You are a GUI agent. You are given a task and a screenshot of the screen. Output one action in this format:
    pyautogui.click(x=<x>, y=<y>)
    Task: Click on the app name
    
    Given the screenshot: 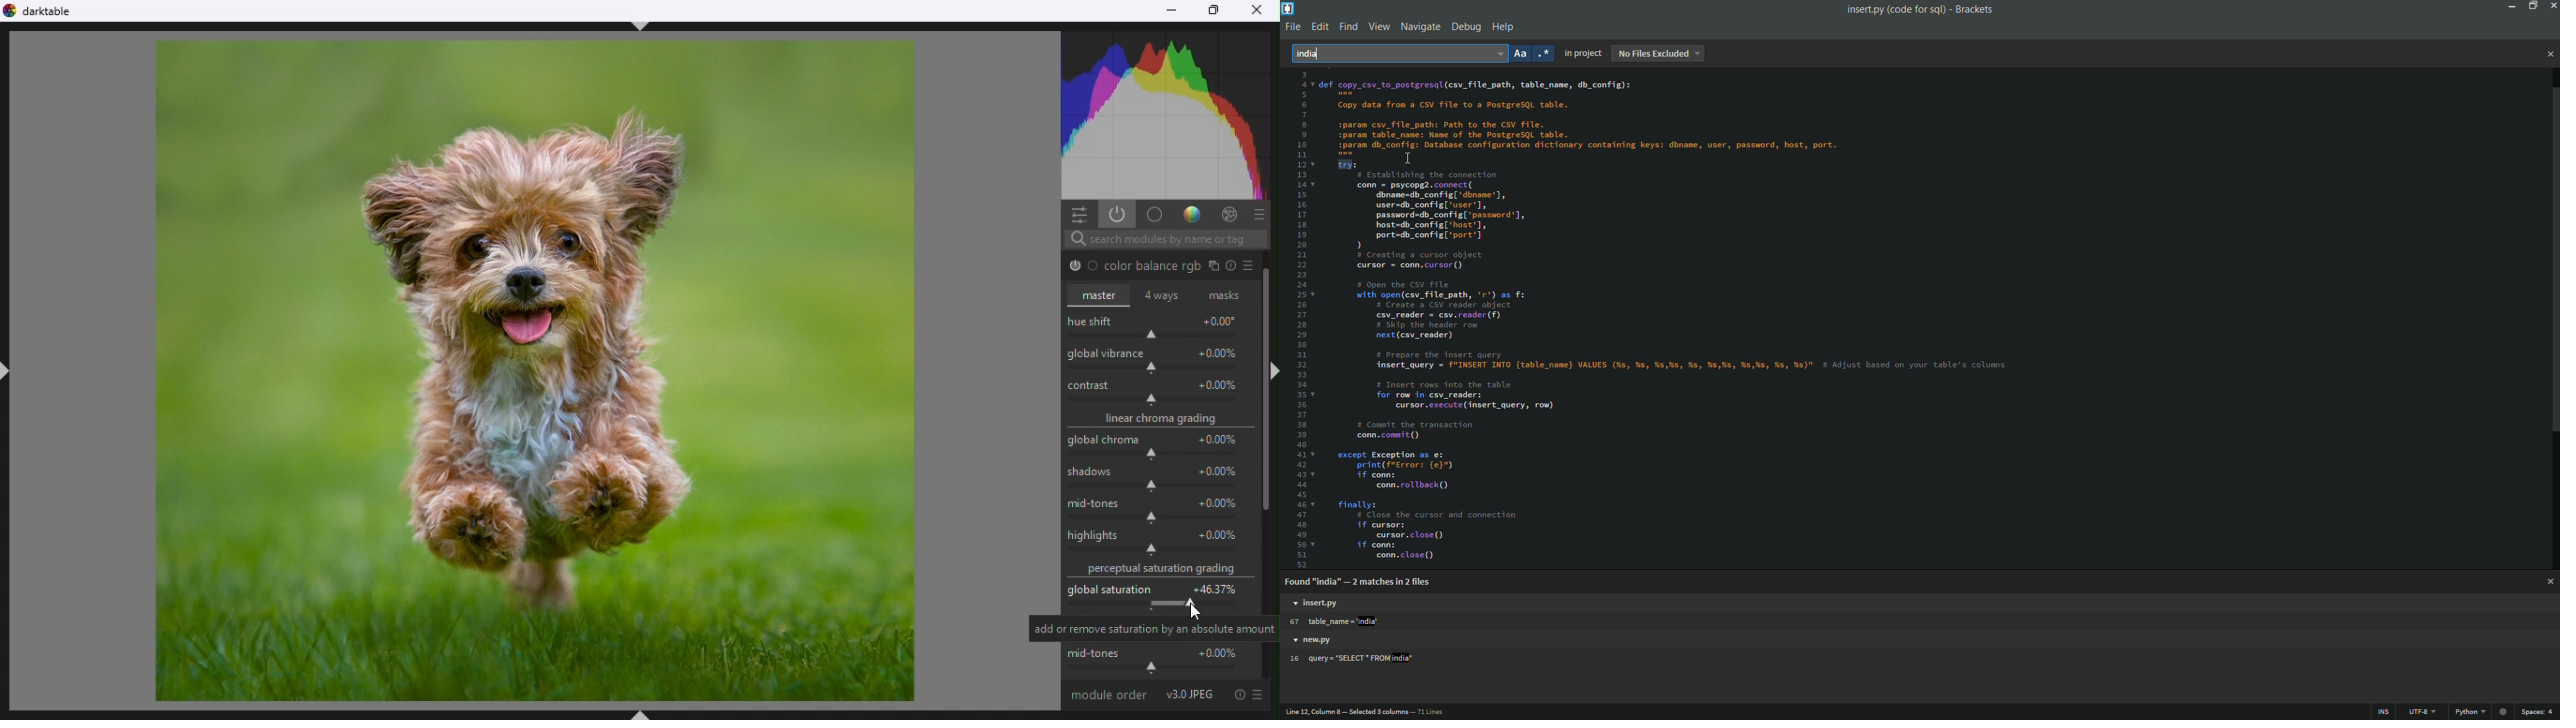 What is the action you would take?
    pyautogui.click(x=1975, y=9)
    